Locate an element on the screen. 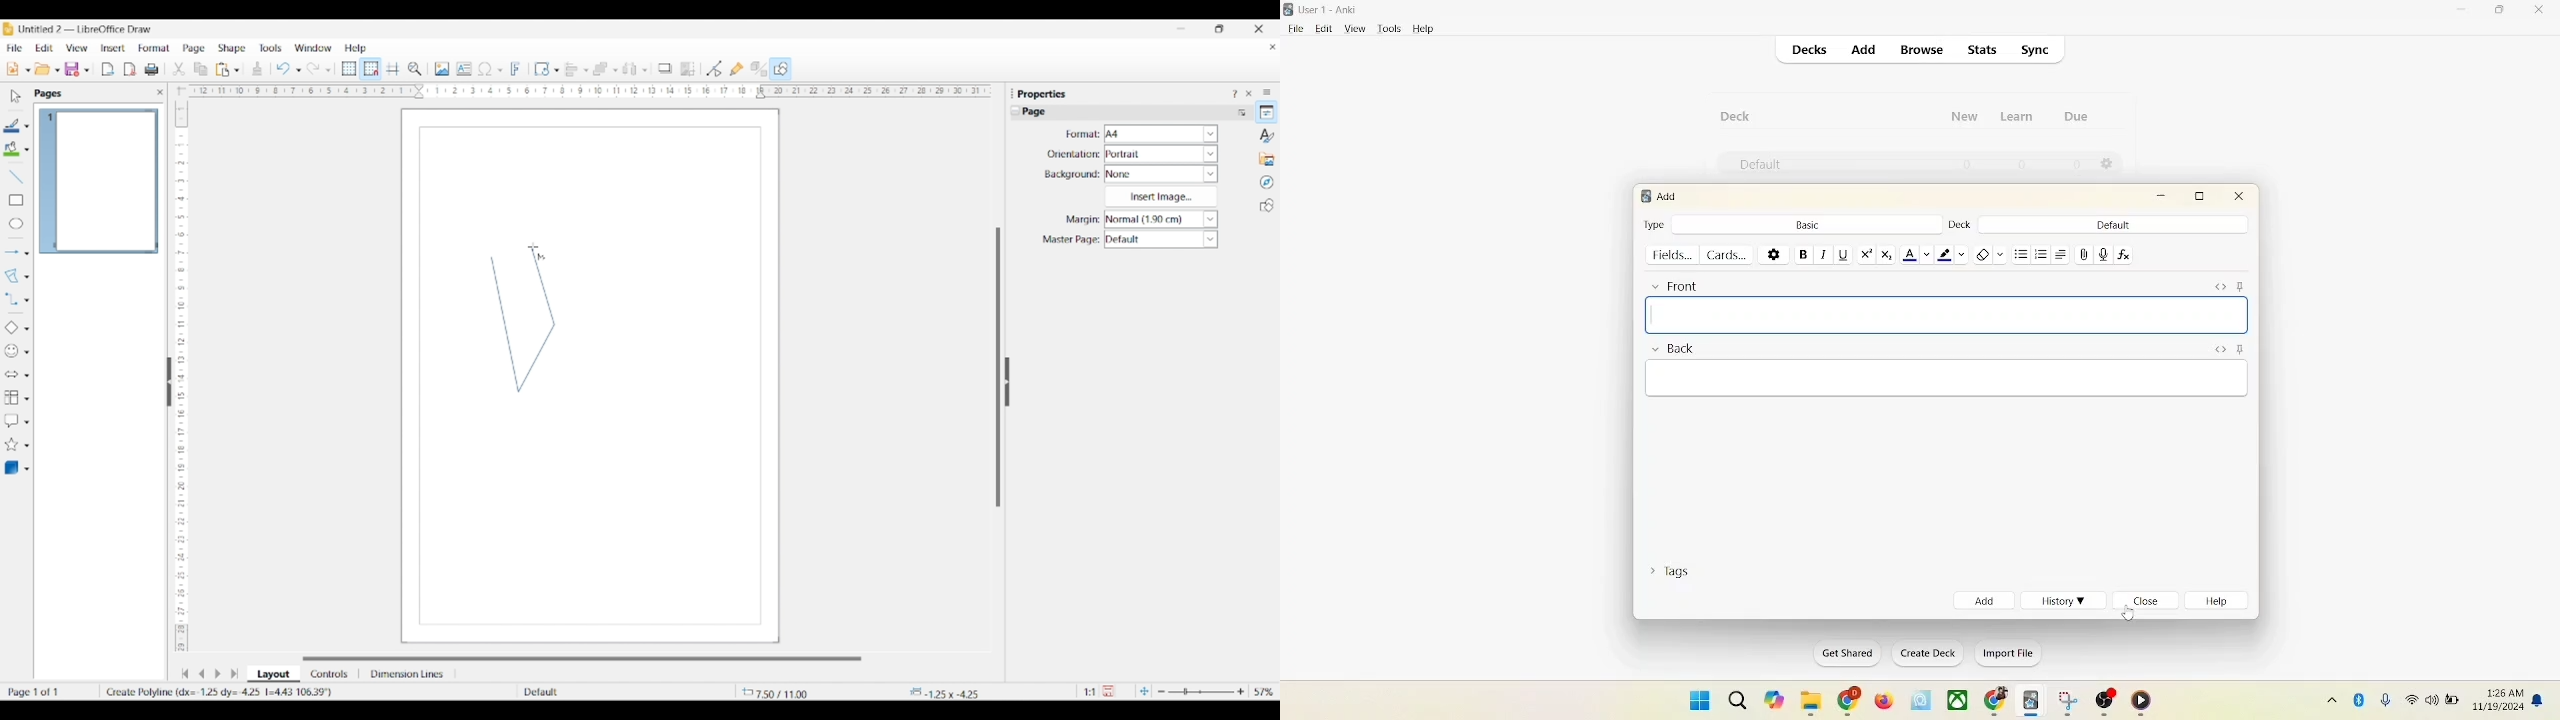 This screenshot has height=728, width=2576. logo is located at coordinates (1644, 196).